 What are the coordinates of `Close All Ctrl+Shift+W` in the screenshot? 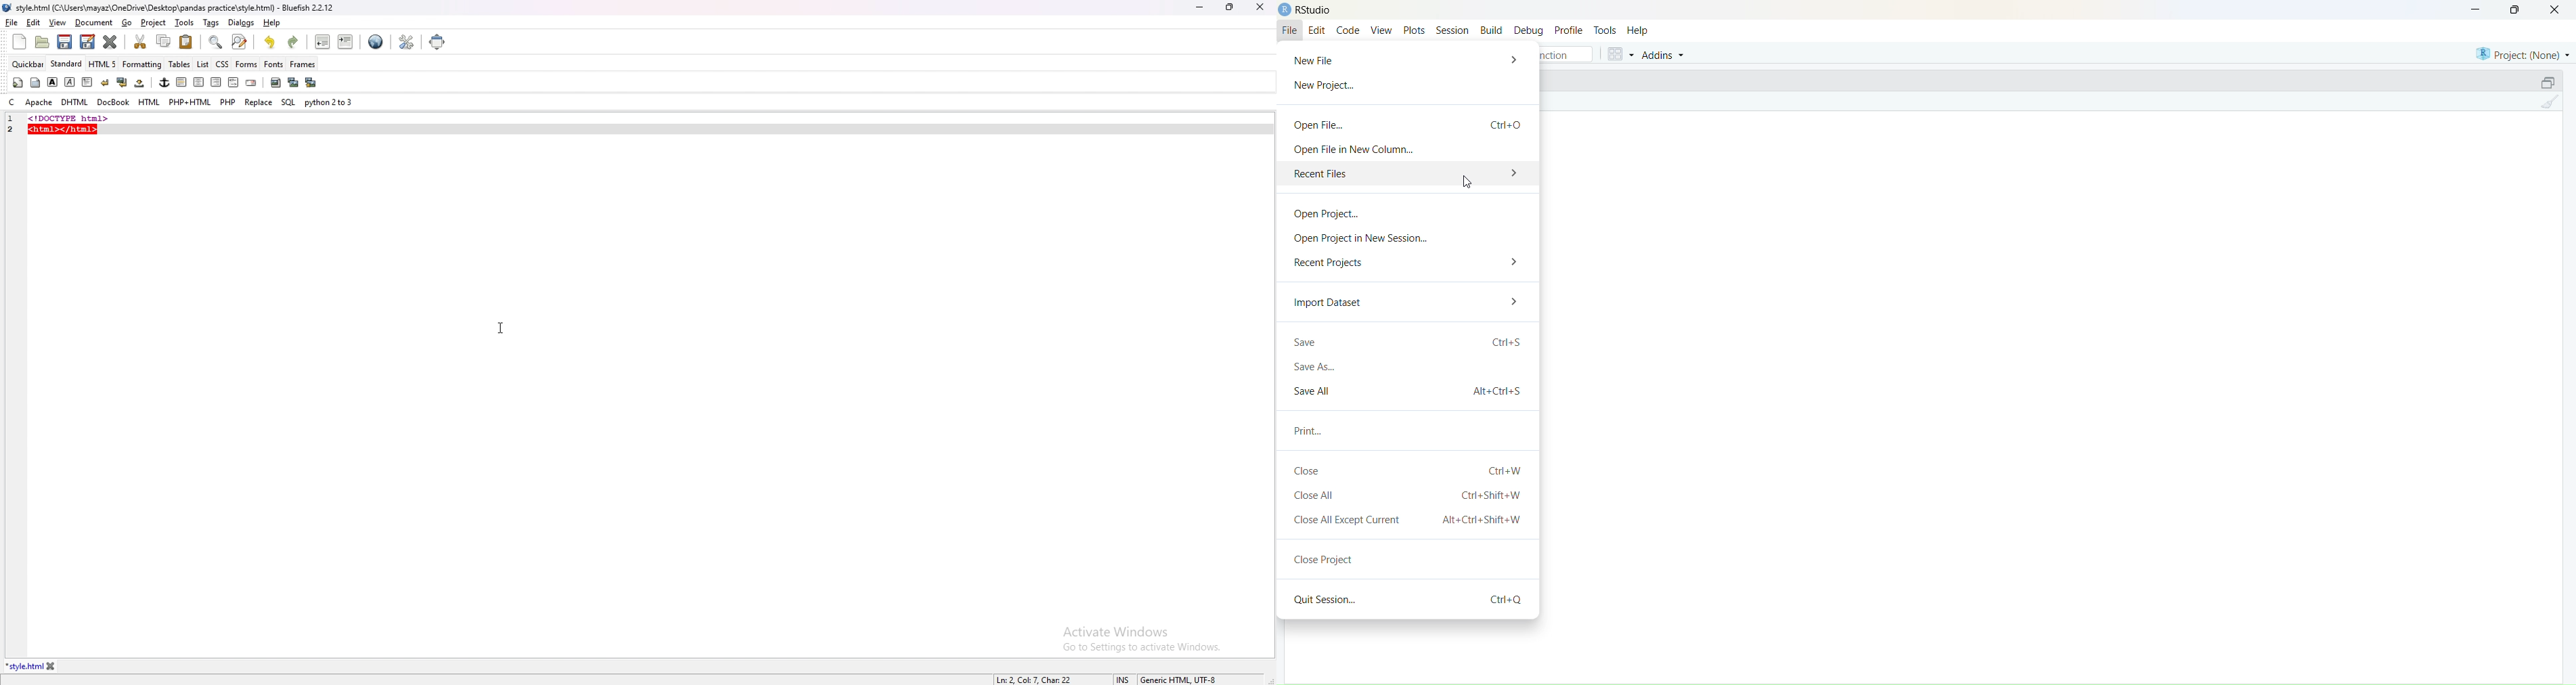 It's located at (1411, 495).